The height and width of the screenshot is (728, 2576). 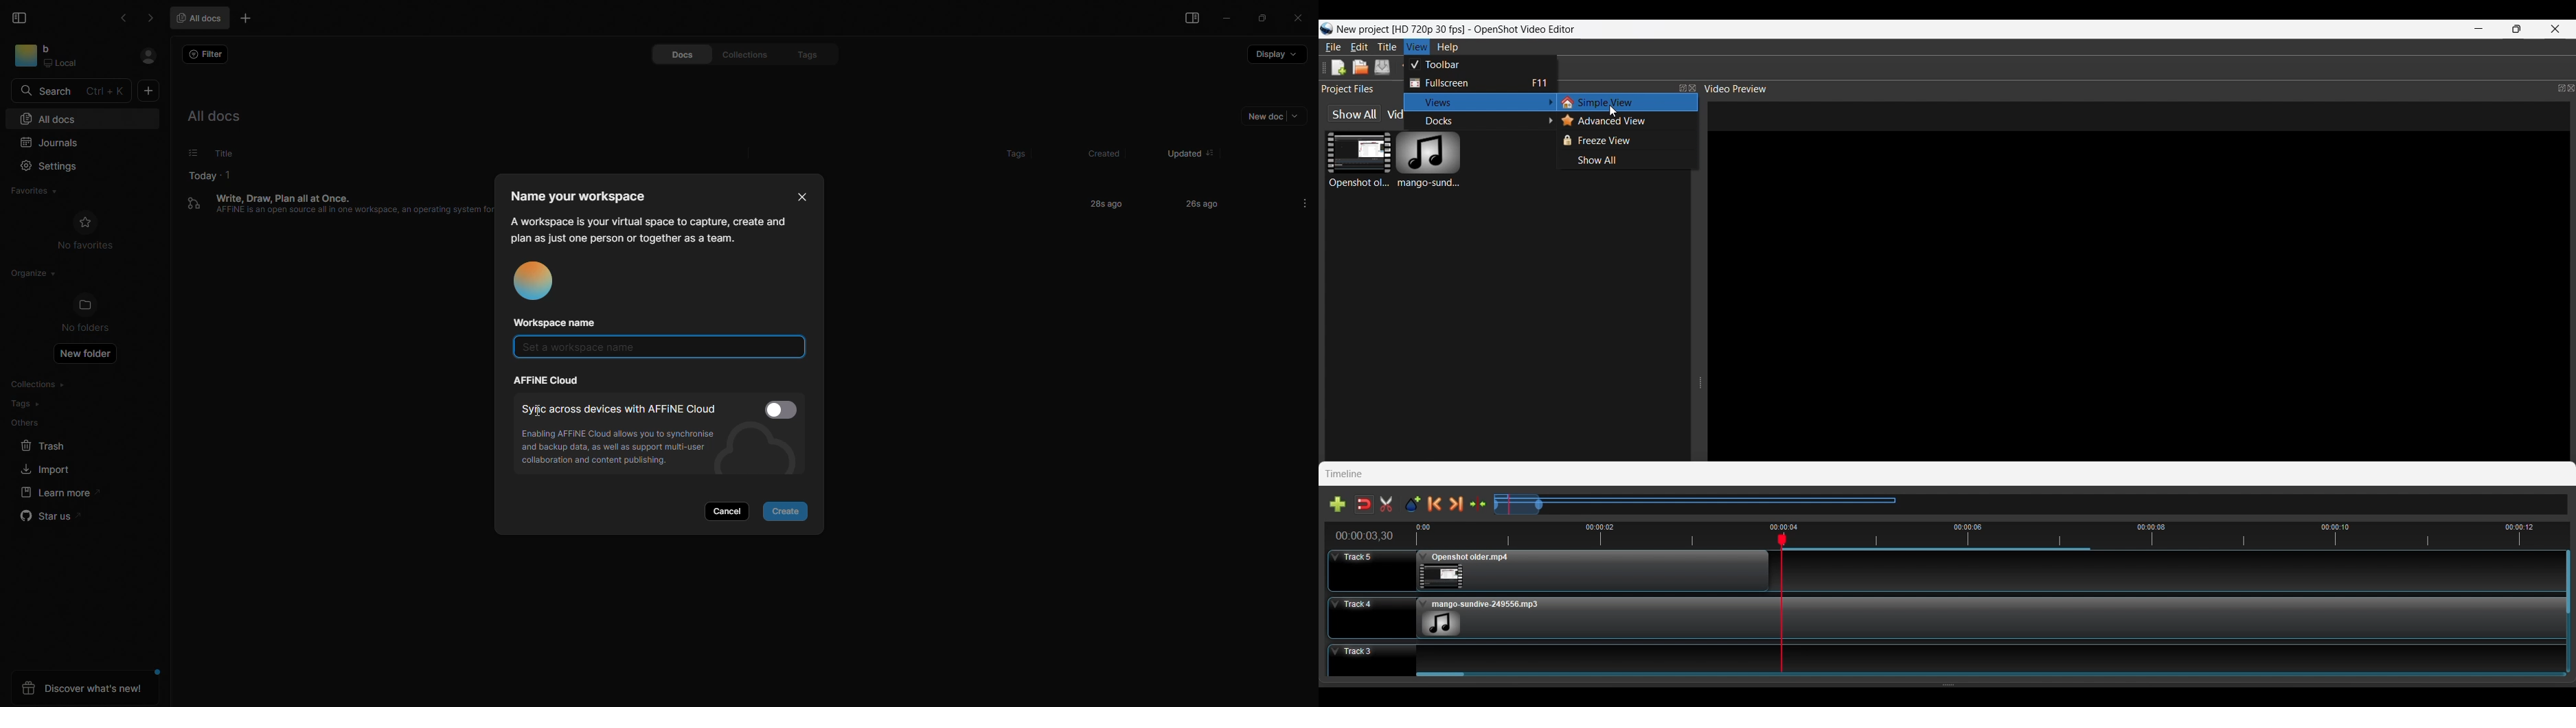 What do you see at coordinates (1457, 504) in the screenshot?
I see `Next Marker` at bounding box center [1457, 504].